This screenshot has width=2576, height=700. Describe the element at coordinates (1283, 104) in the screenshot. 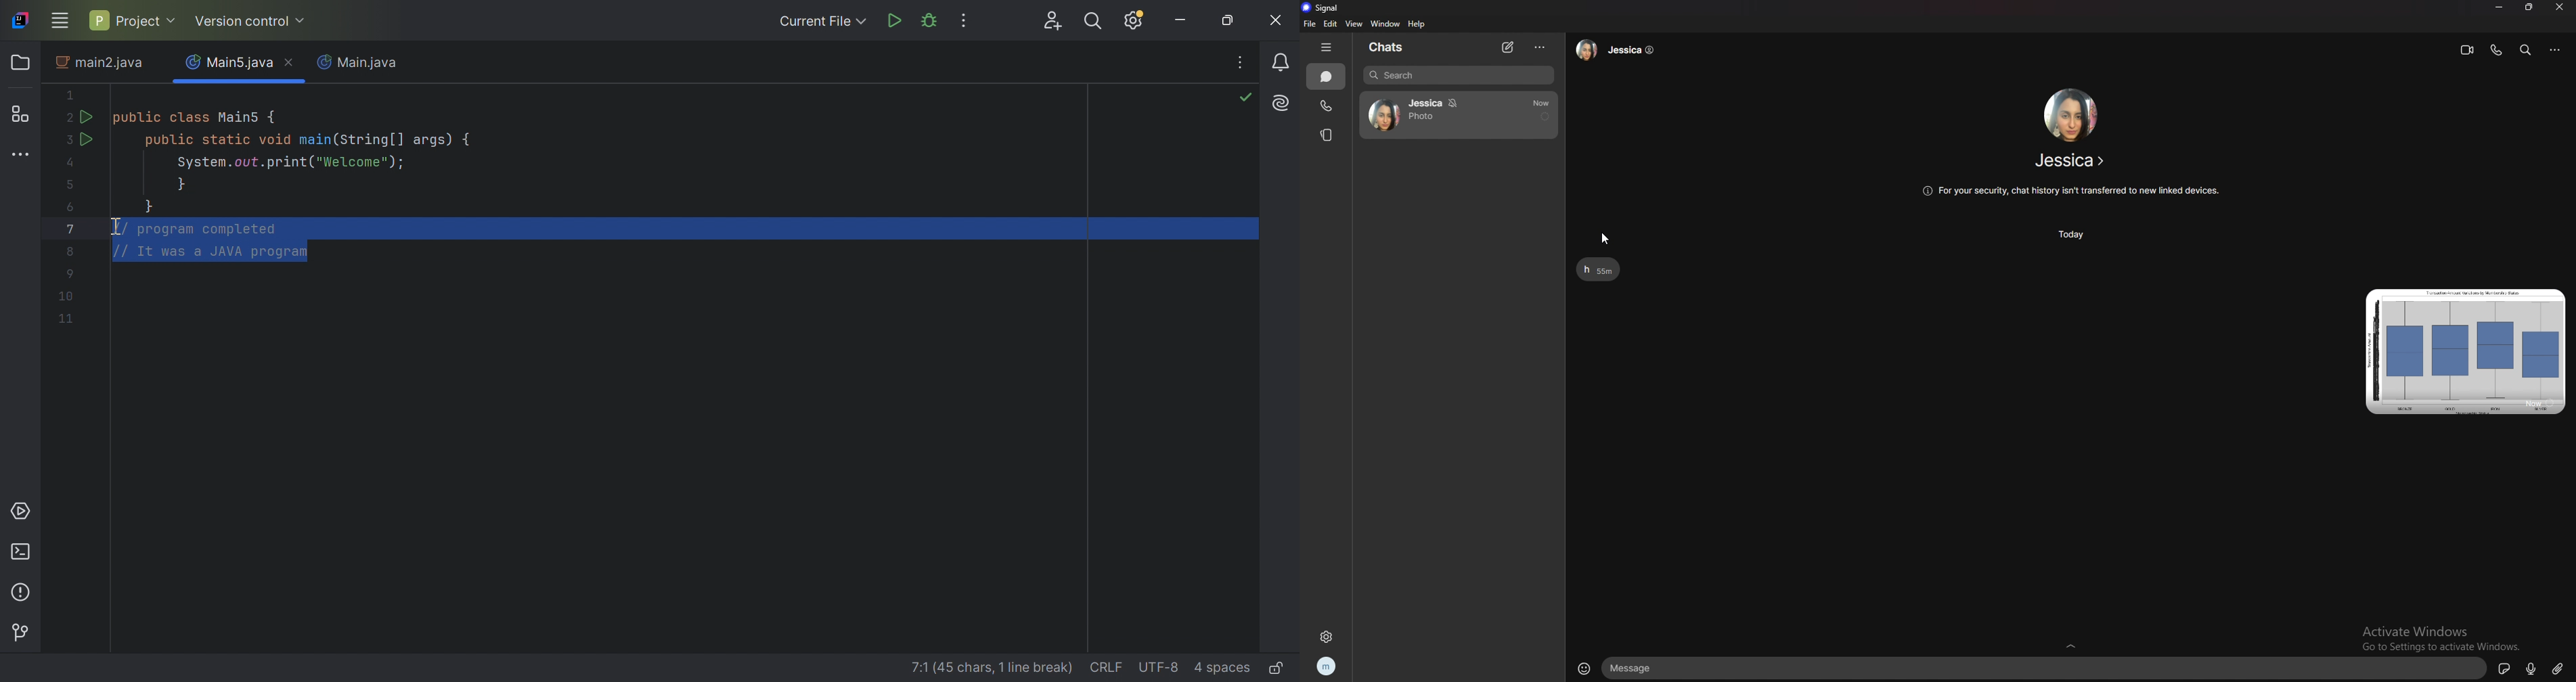

I see `AI Assistant` at that location.